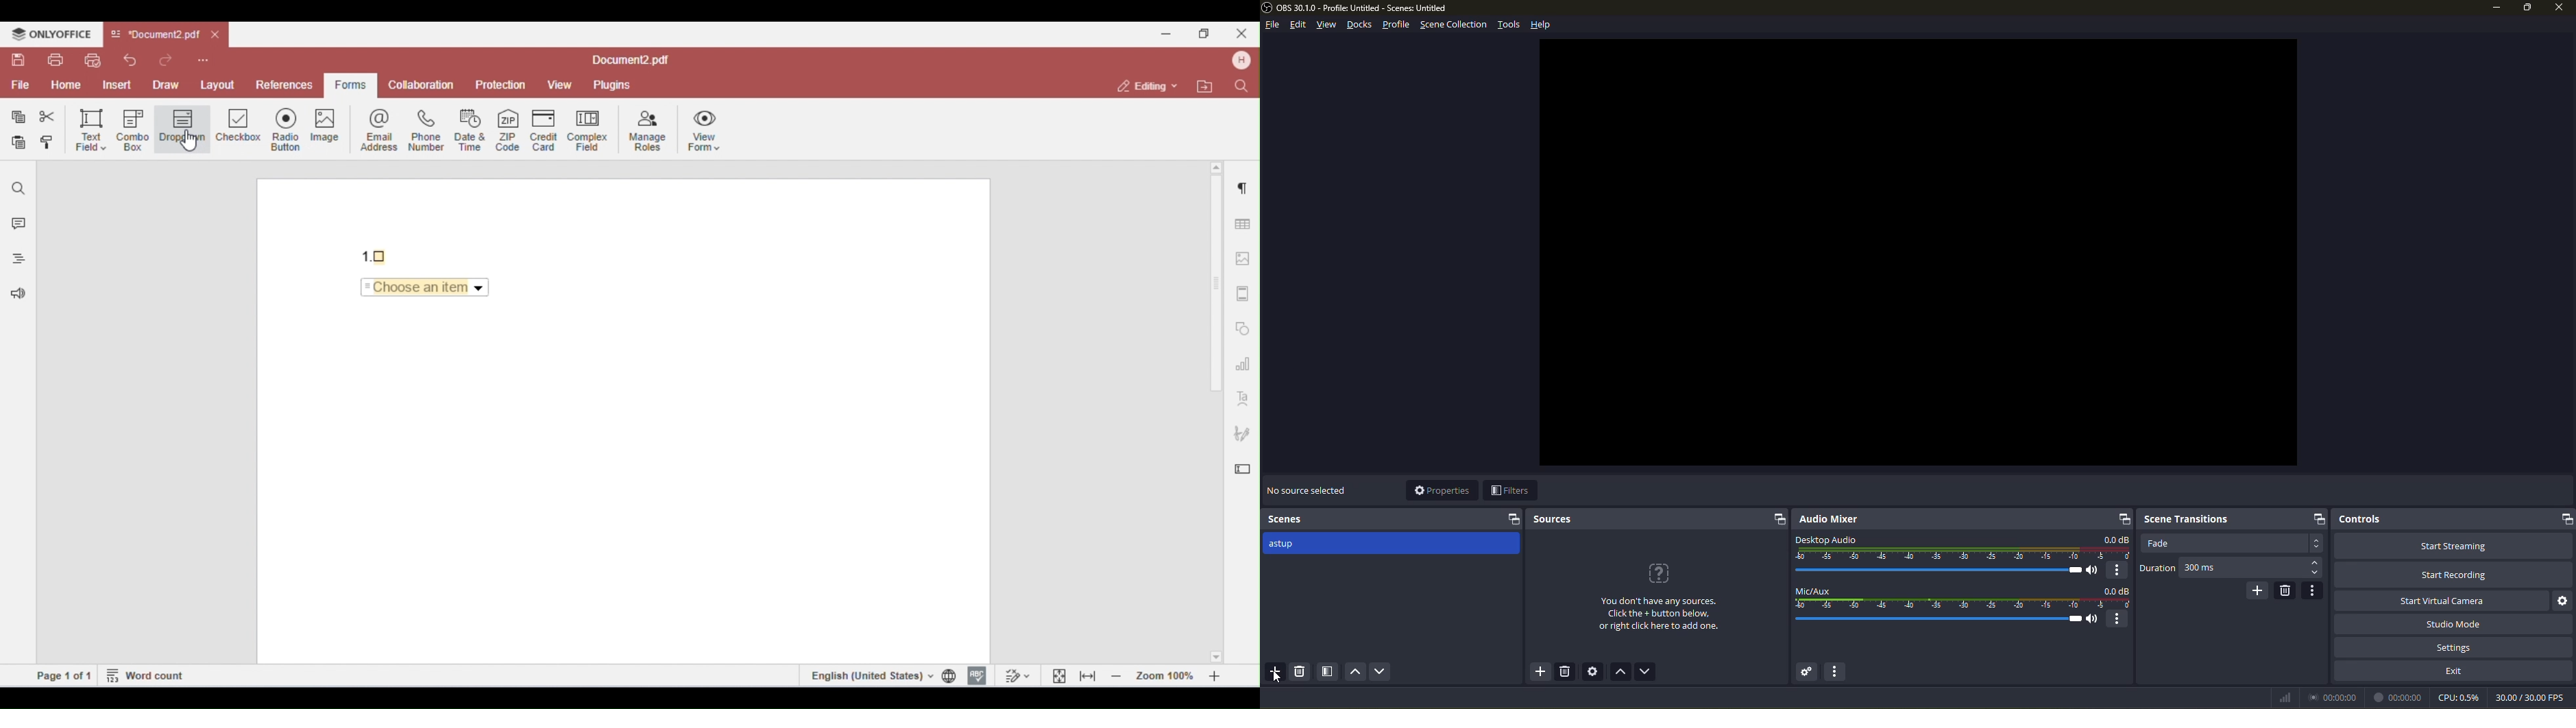 Image resolution: width=2576 pixels, height=728 pixels. What do you see at coordinates (1278, 677) in the screenshot?
I see `Cursor` at bounding box center [1278, 677].